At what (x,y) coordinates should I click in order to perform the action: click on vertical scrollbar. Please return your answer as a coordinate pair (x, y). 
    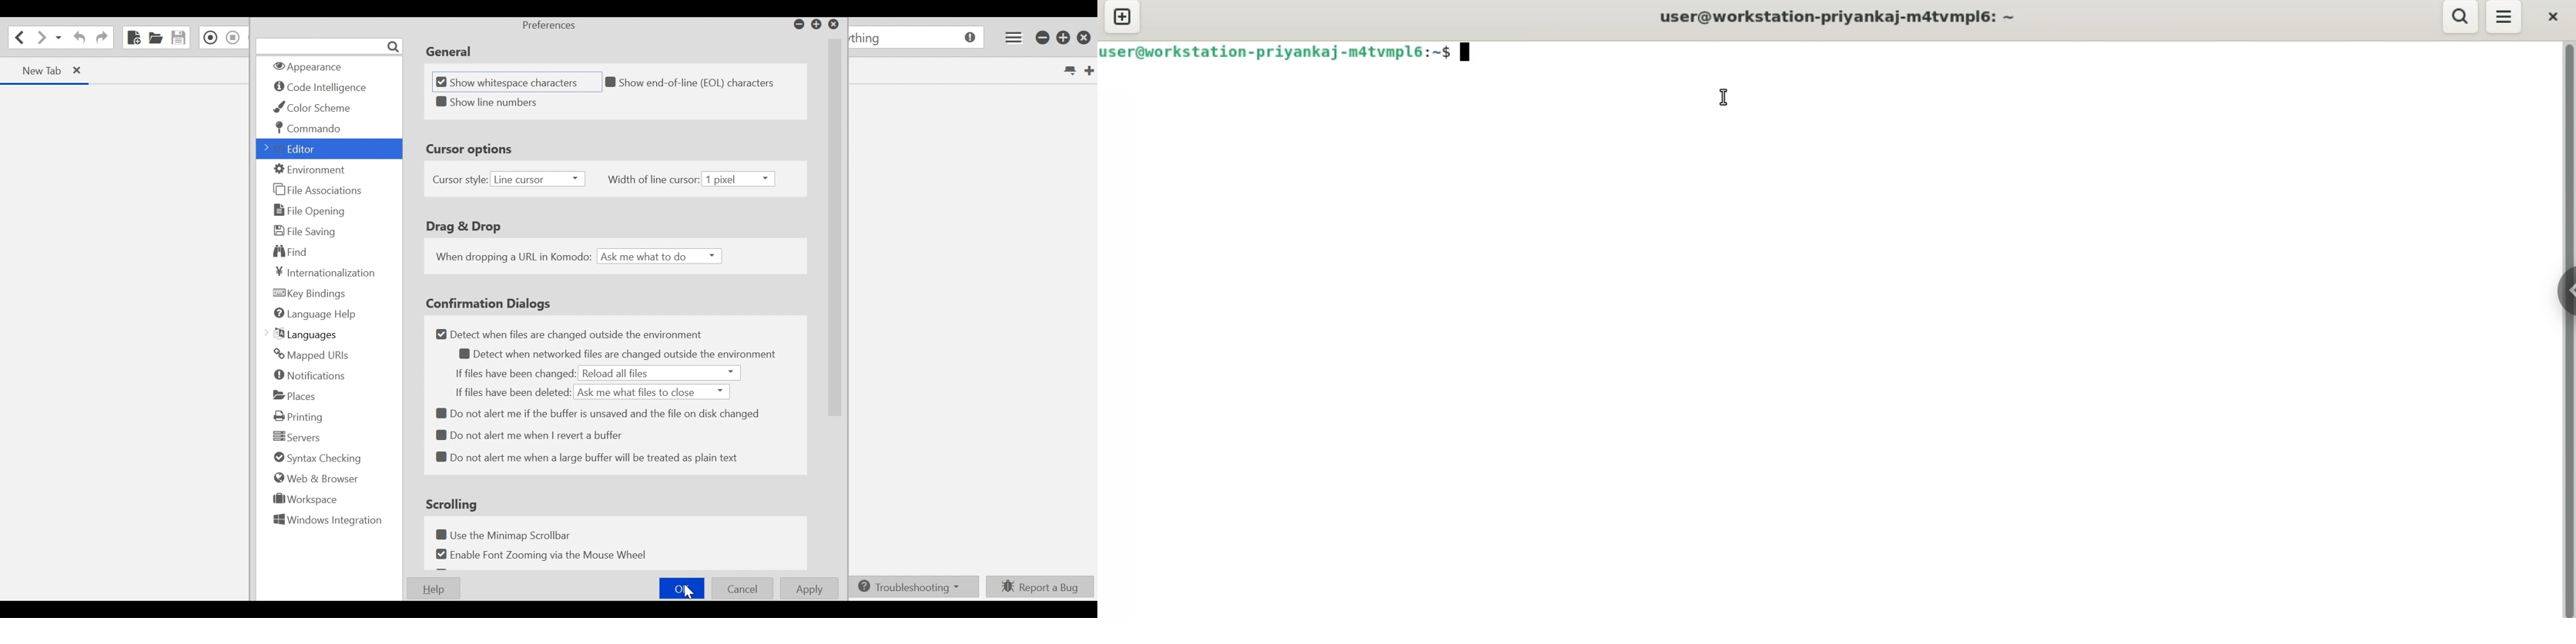
    Looking at the image, I should click on (836, 232).